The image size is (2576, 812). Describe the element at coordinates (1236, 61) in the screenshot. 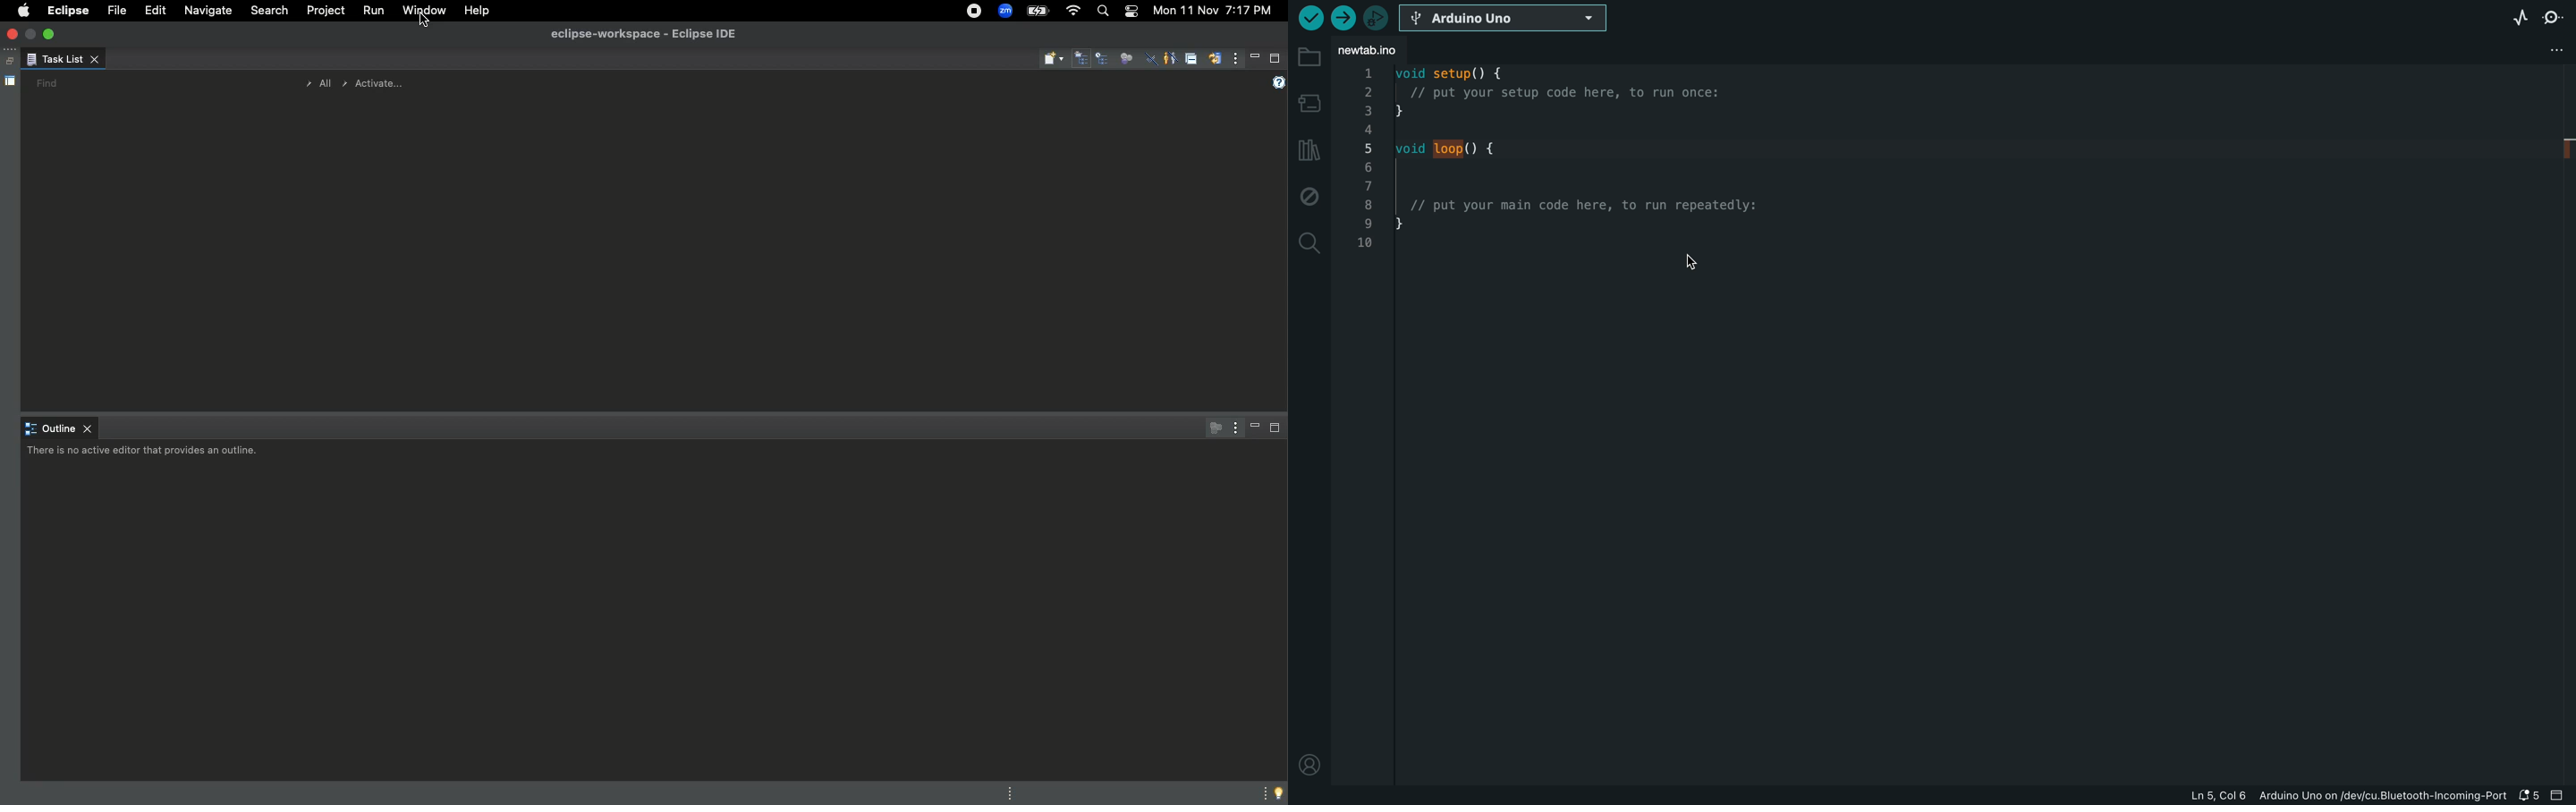

I see `View menu` at that location.